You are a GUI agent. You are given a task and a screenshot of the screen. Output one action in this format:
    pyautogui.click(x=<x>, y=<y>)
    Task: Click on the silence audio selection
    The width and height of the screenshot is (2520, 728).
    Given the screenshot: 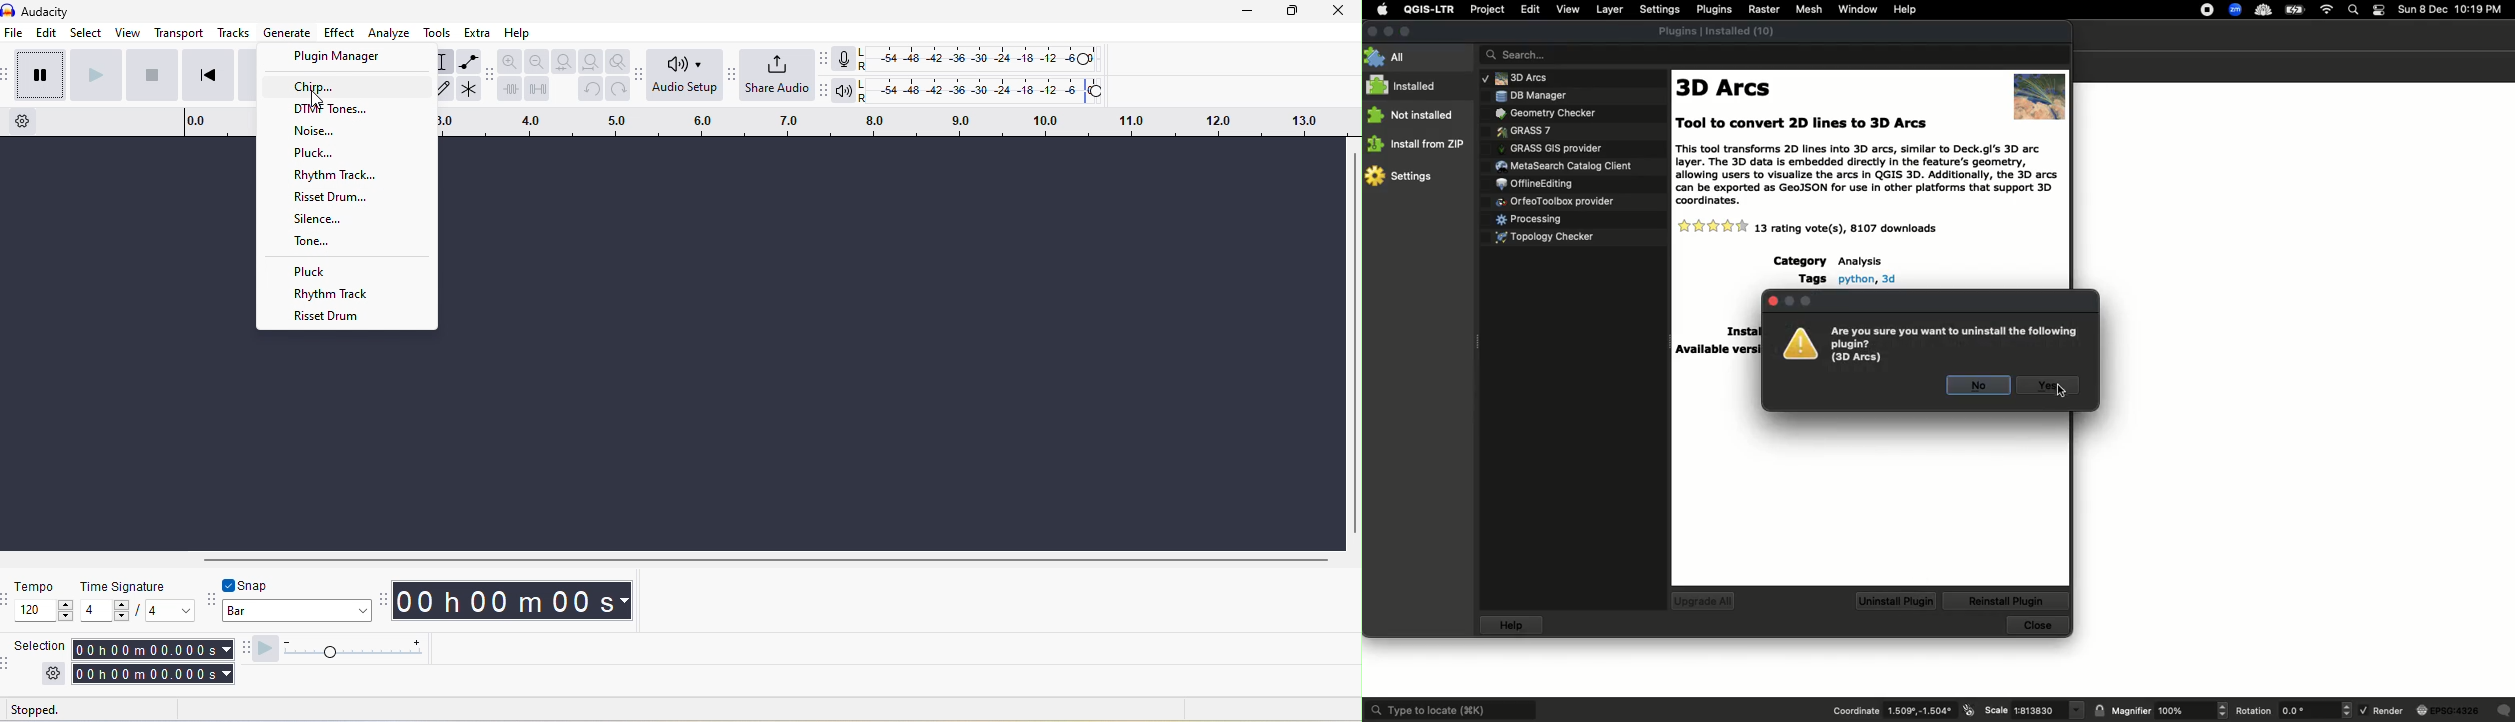 What is the action you would take?
    pyautogui.click(x=538, y=88)
    